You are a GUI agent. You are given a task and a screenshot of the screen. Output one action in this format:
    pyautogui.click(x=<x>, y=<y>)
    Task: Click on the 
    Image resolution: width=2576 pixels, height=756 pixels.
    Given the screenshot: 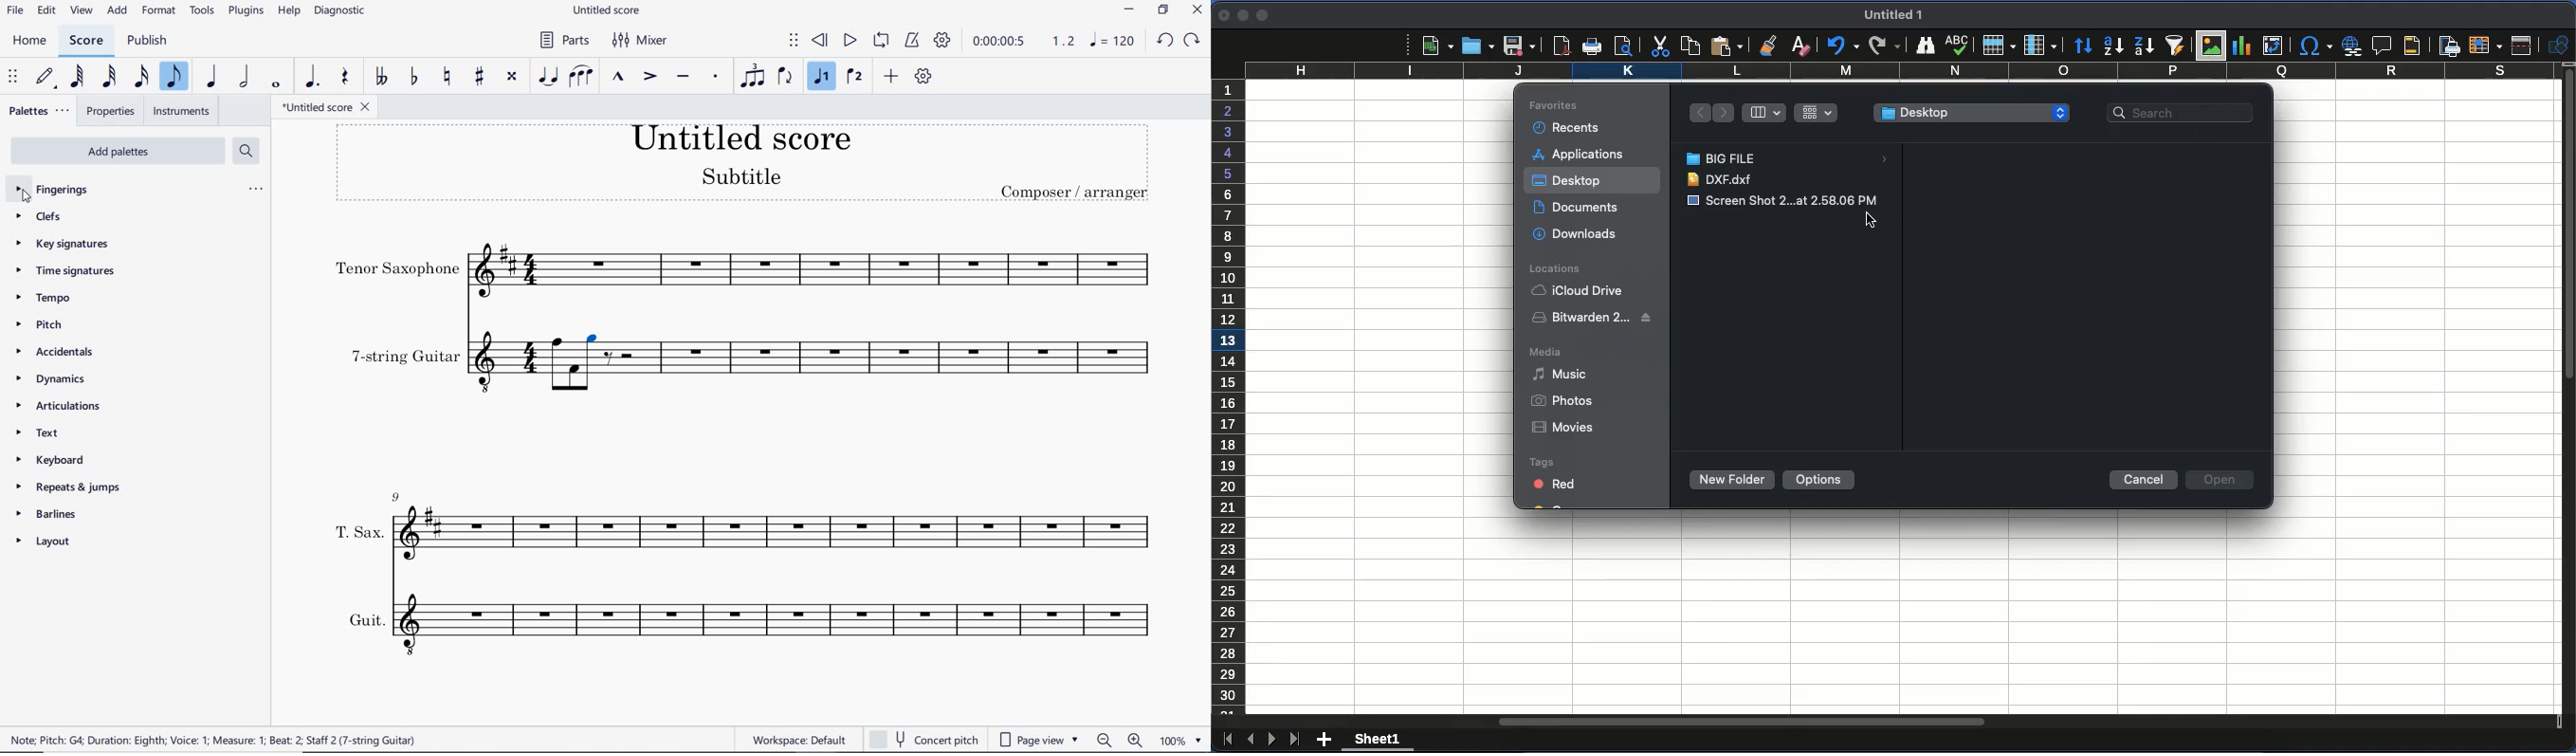 What is the action you would take?
    pyautogui.click(x=594, y=381)
    